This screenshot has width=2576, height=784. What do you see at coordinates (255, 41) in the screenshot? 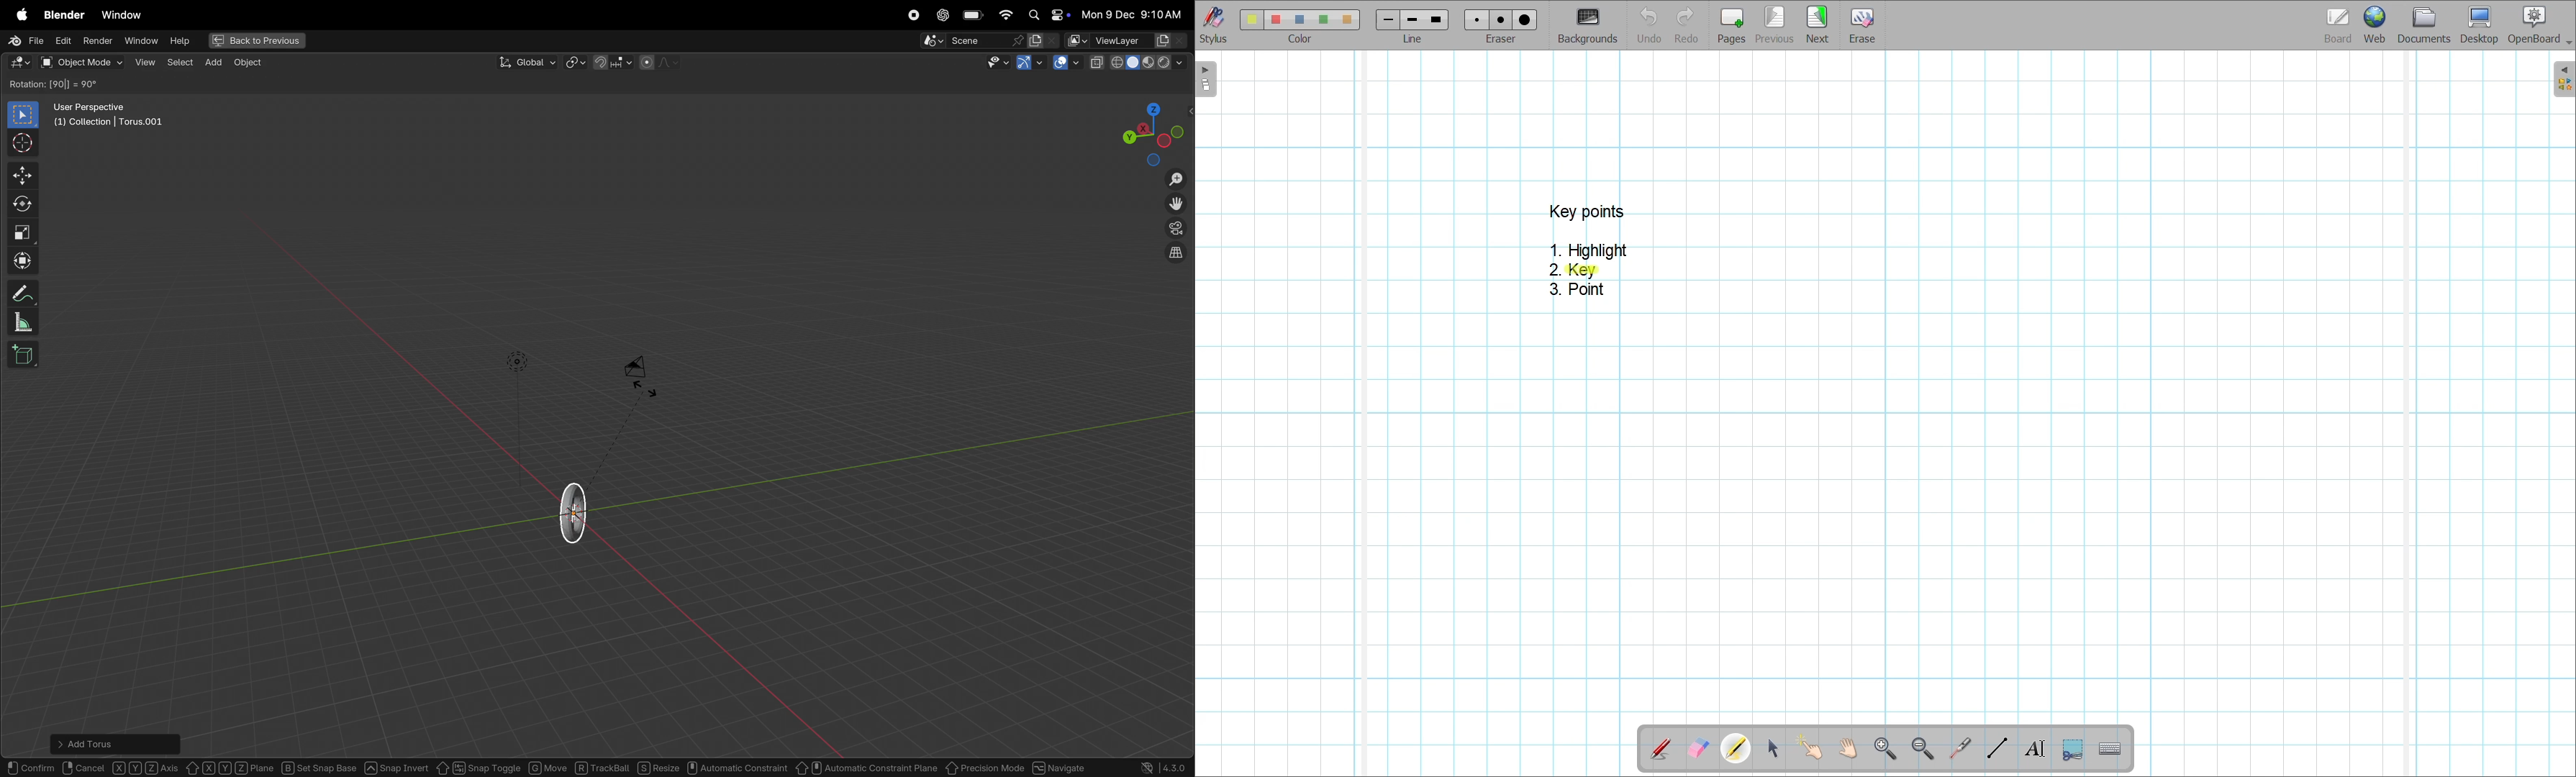
I see `back to previous` at bounding box center [255, 41].